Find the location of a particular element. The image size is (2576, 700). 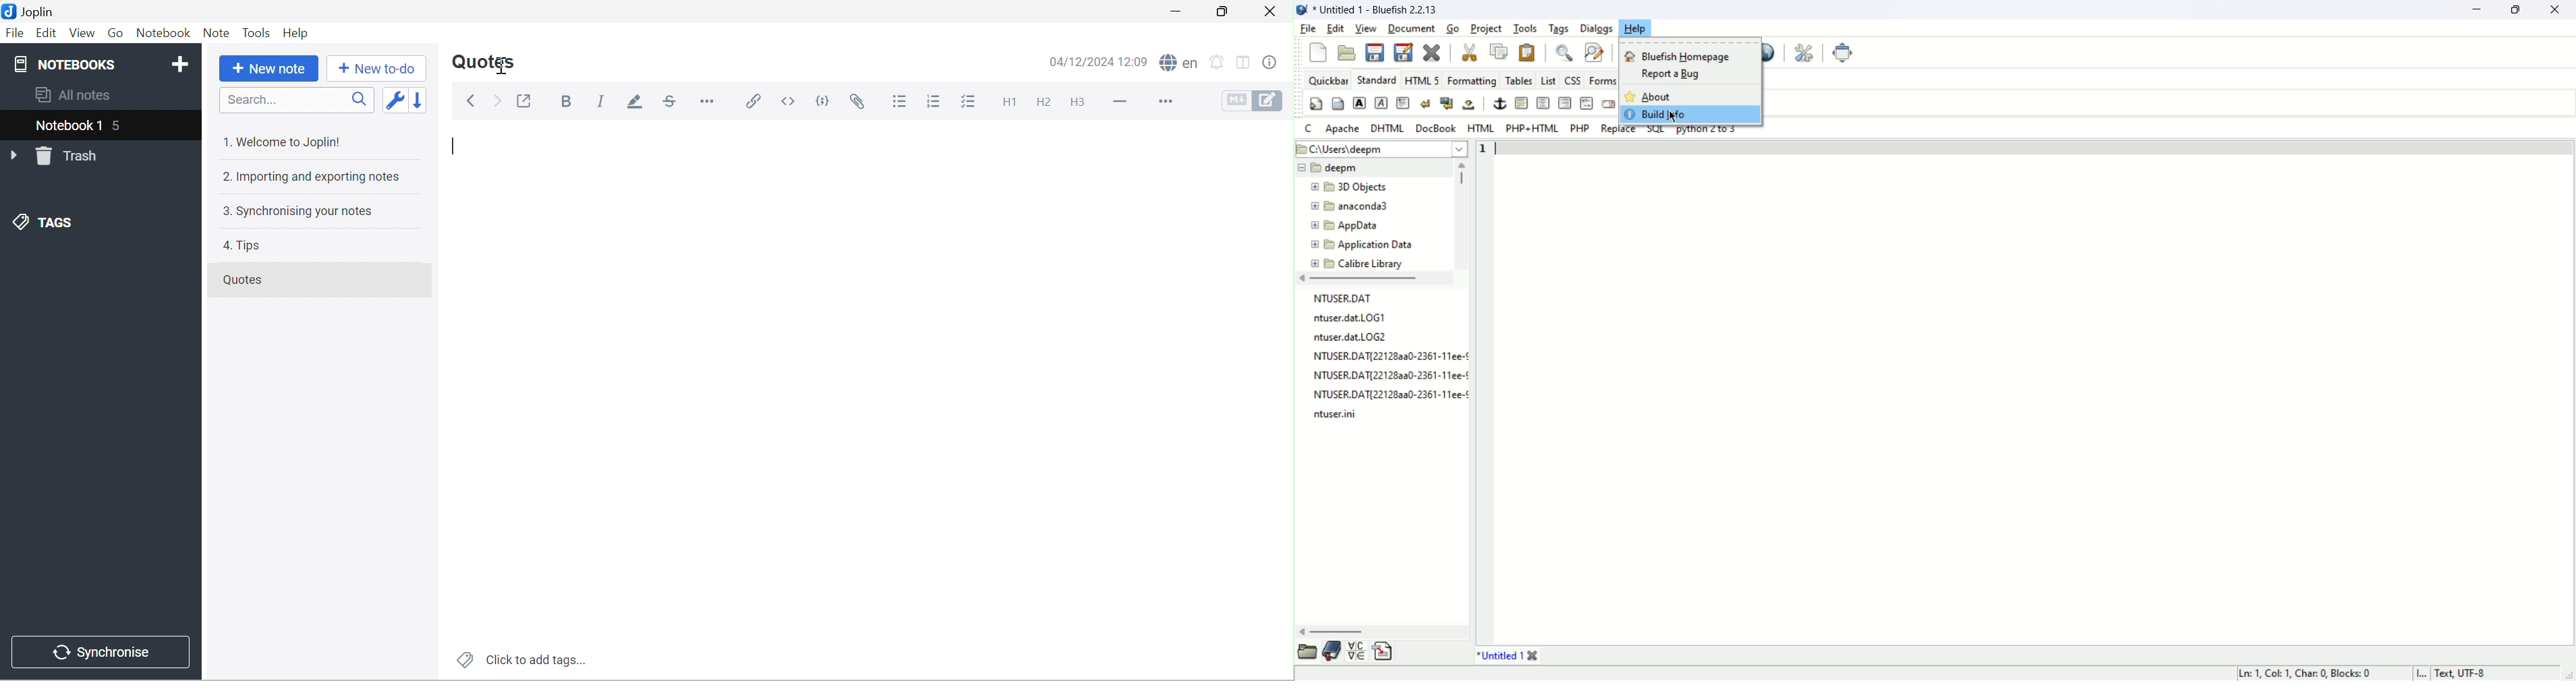

04/12/2024 12:09 is located at coordinates (1099, 61).